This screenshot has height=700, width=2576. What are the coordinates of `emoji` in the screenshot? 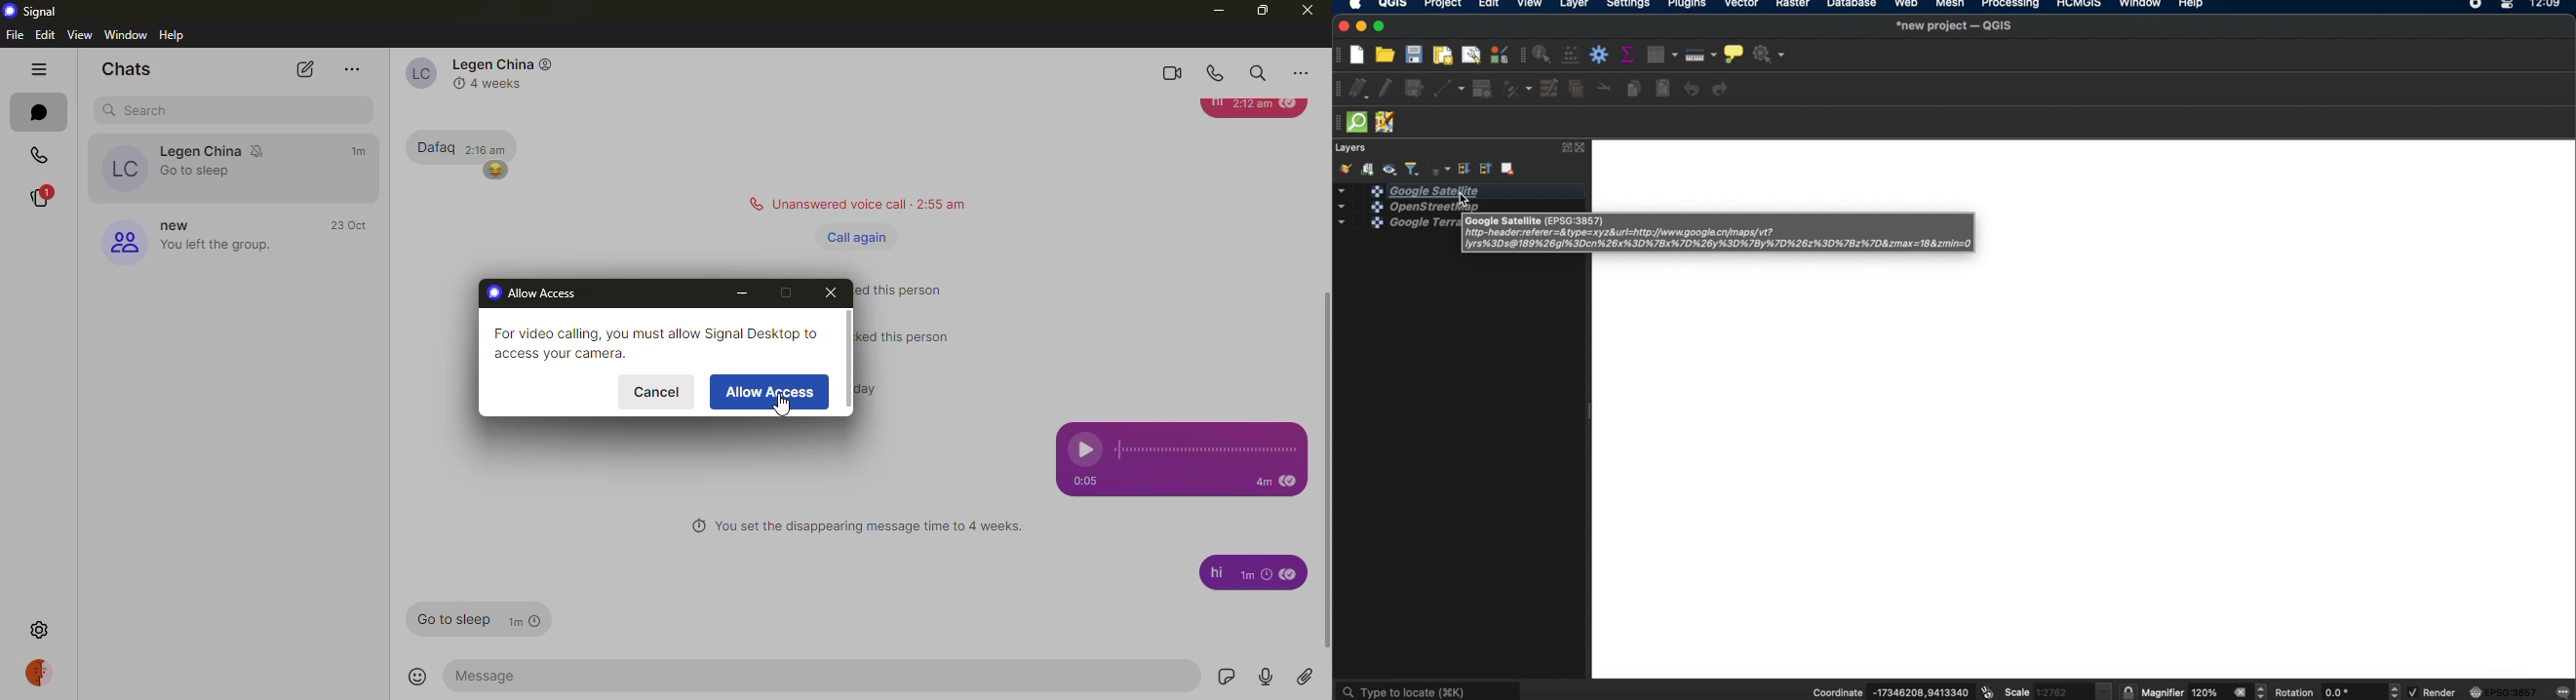 It's located at (418, 678).